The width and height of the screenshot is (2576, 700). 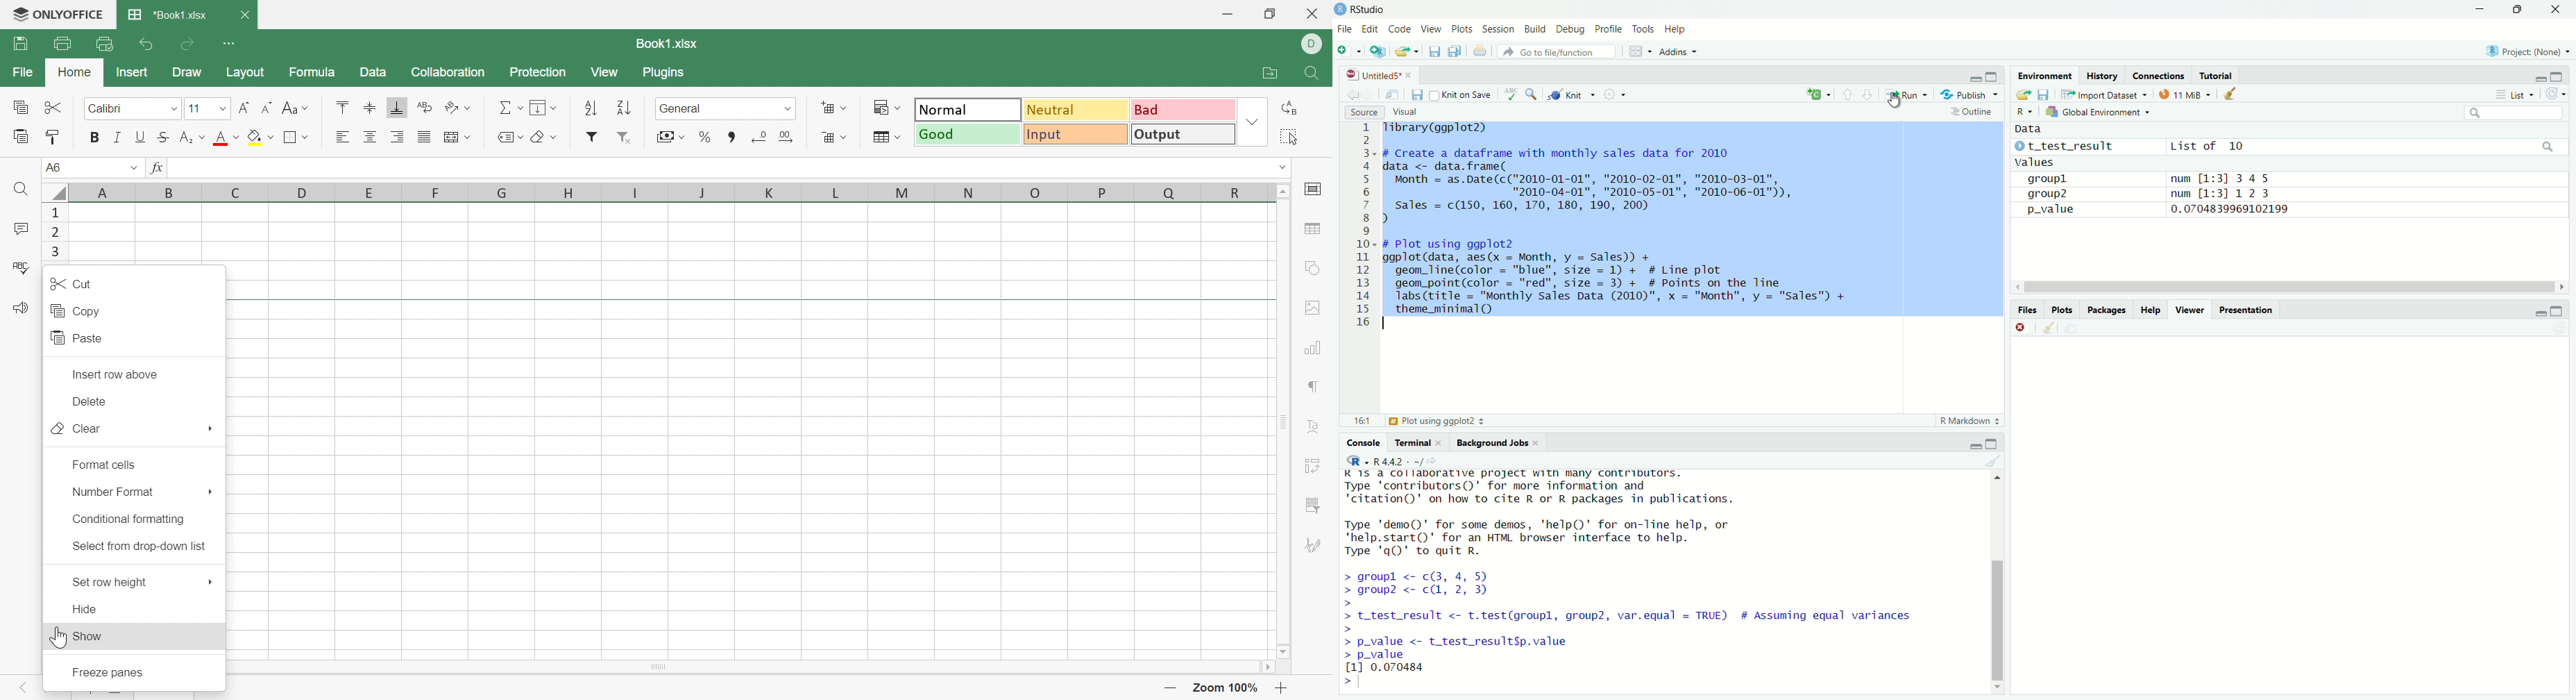 I want to click on # Global Environment =, so click(x=2098, y=110).